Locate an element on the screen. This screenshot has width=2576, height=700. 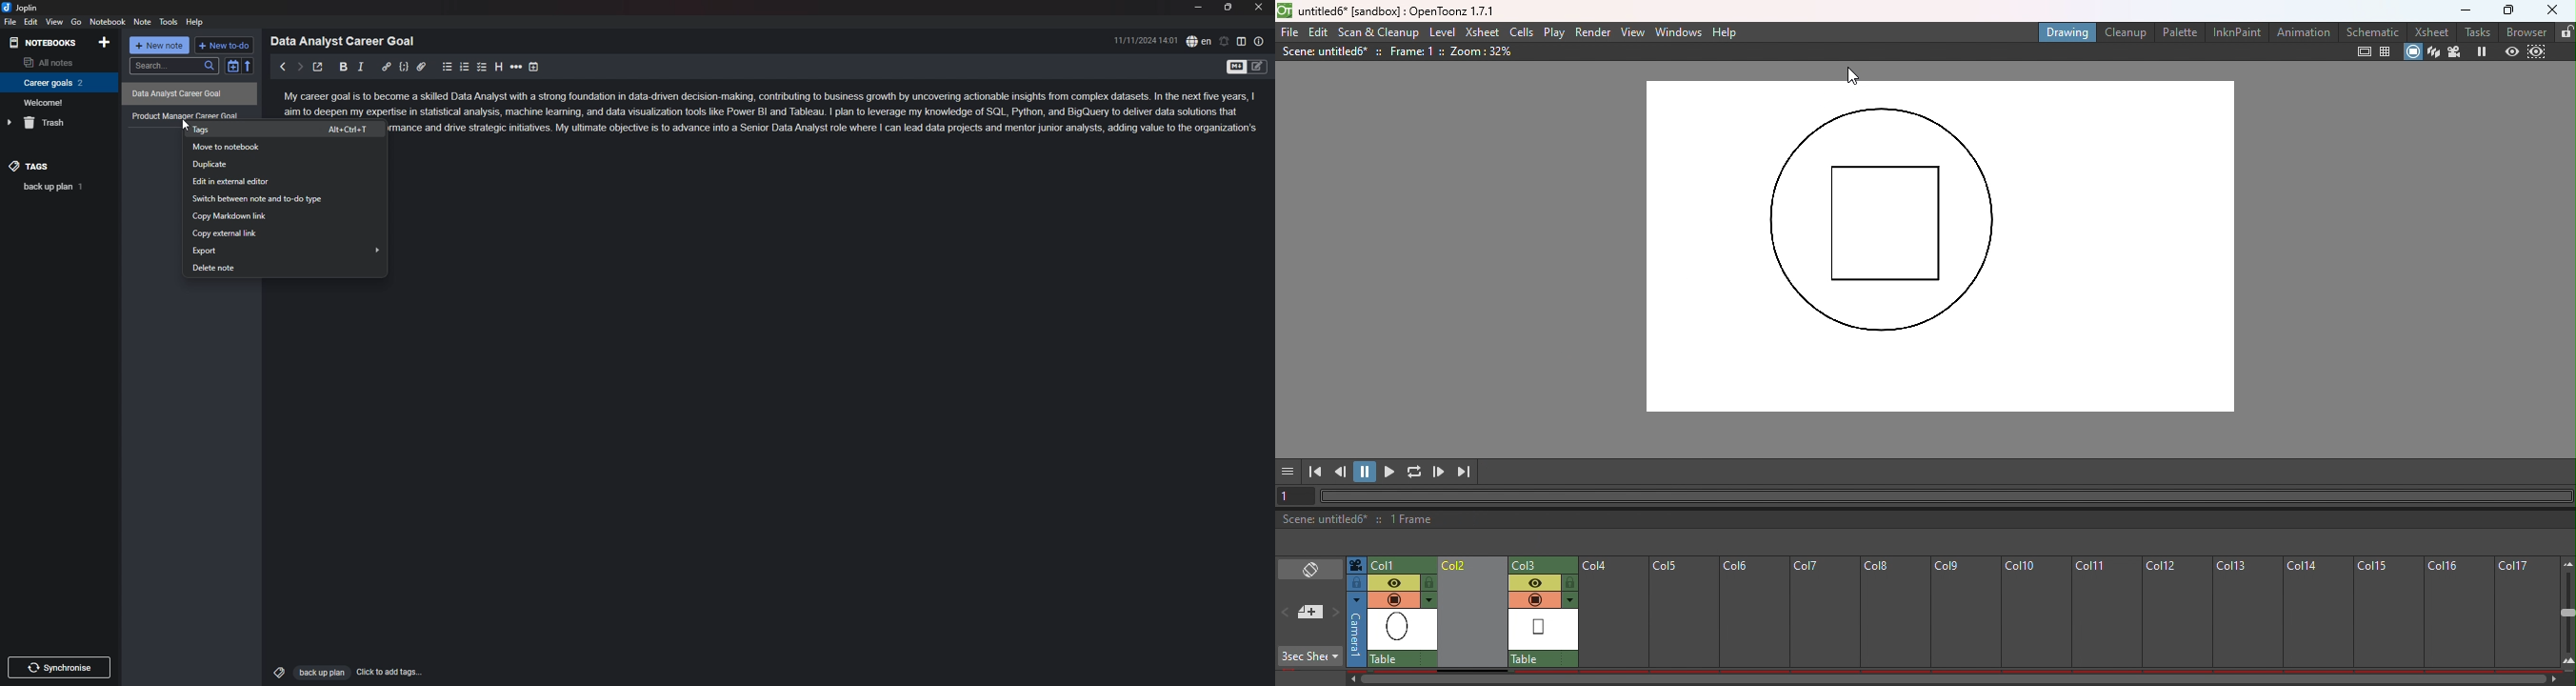
Help is located at coordinates (1726, 32).